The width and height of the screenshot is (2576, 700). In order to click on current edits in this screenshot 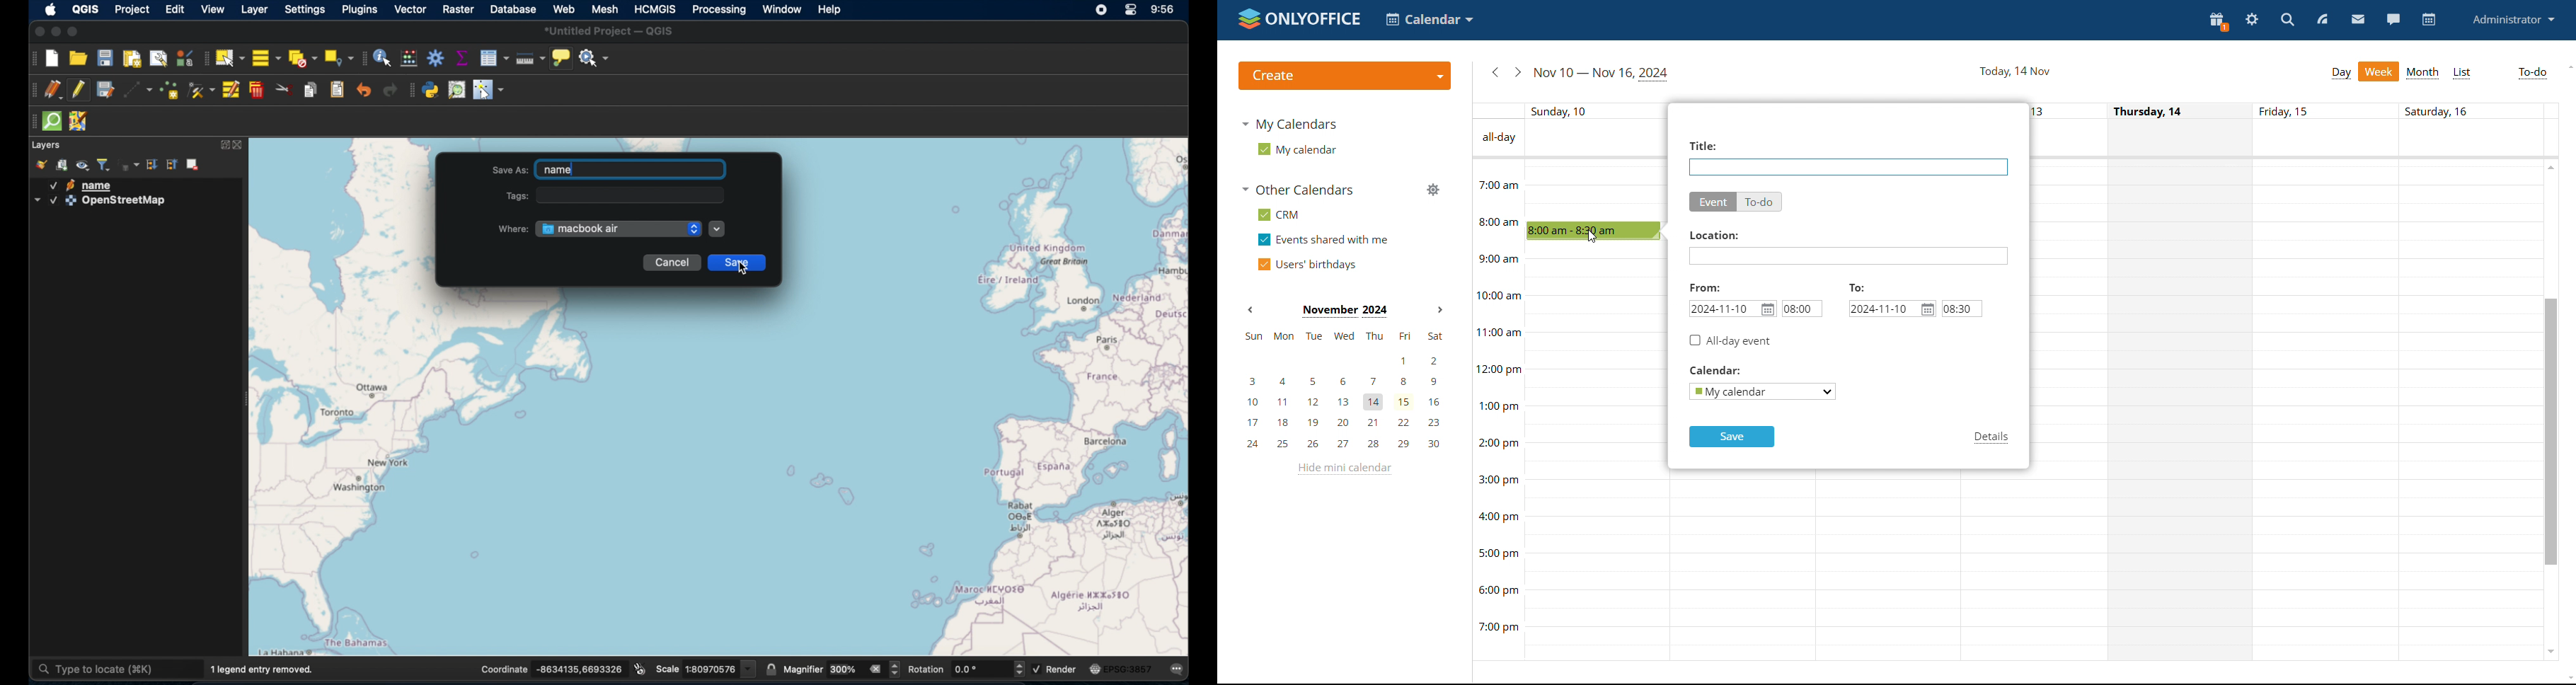, I will do `click(53, 90)`.